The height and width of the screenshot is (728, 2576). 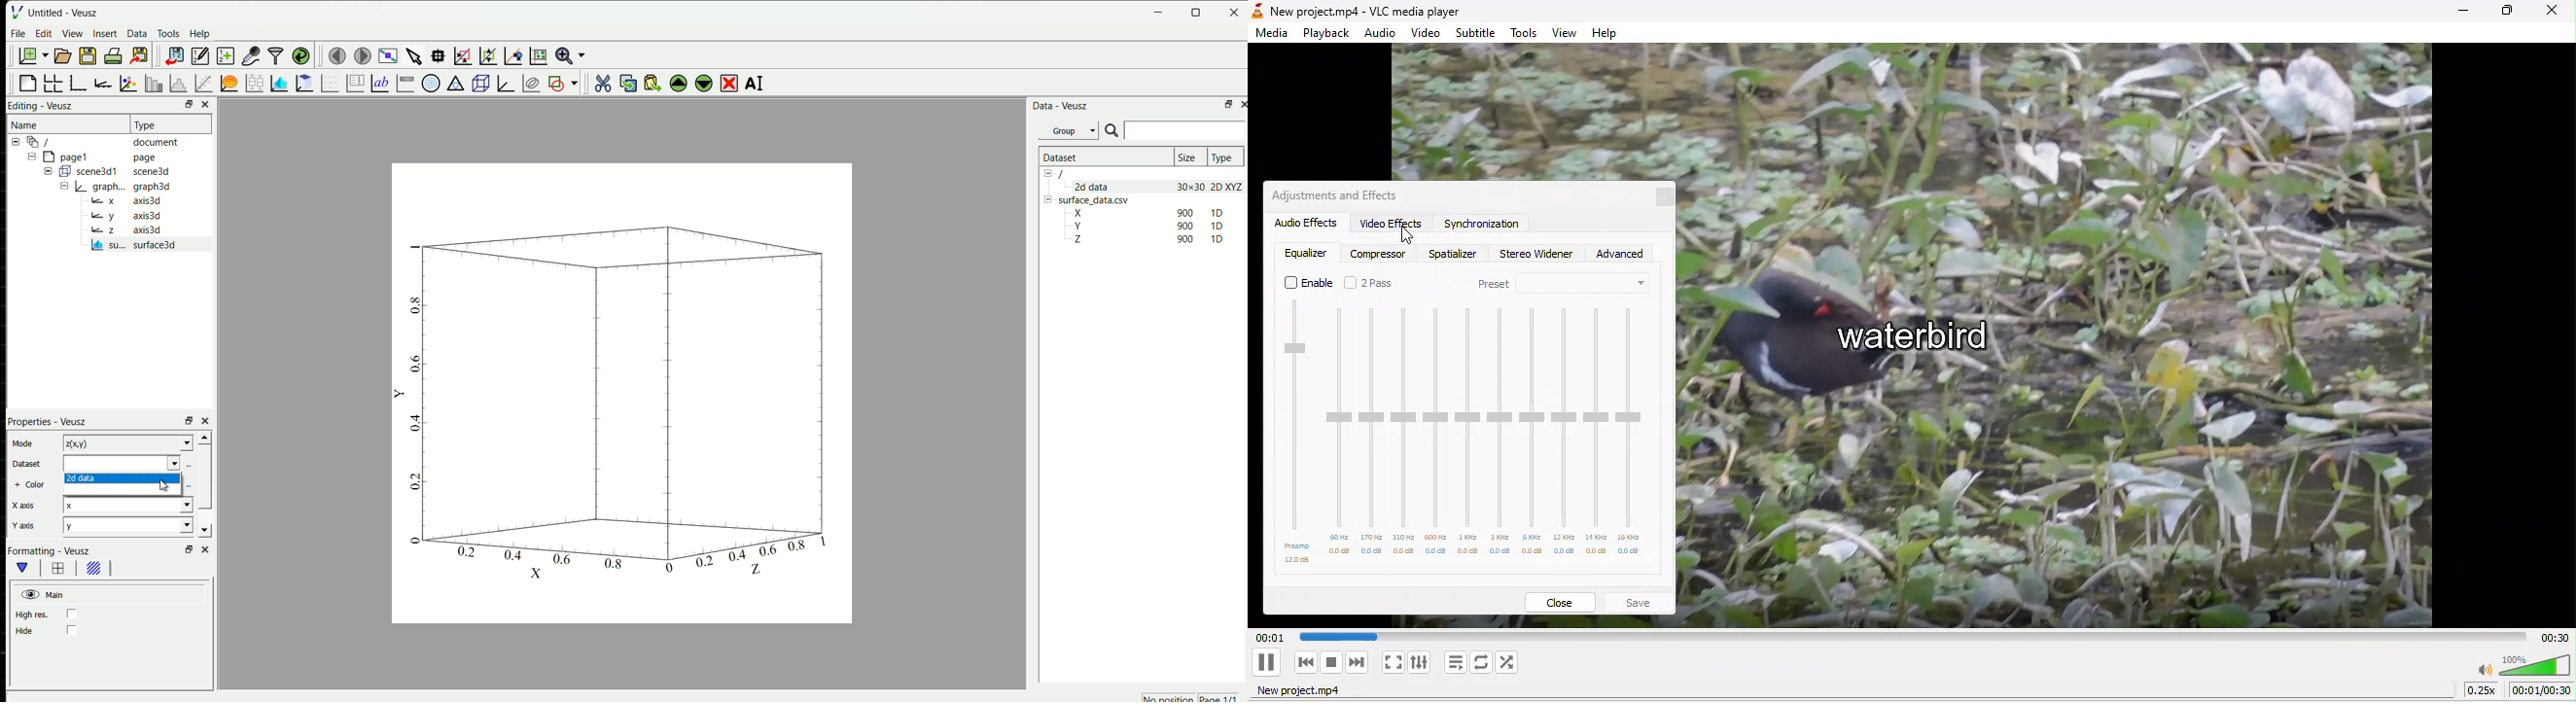 I want to click on tools, so click(x=1527, y=33).